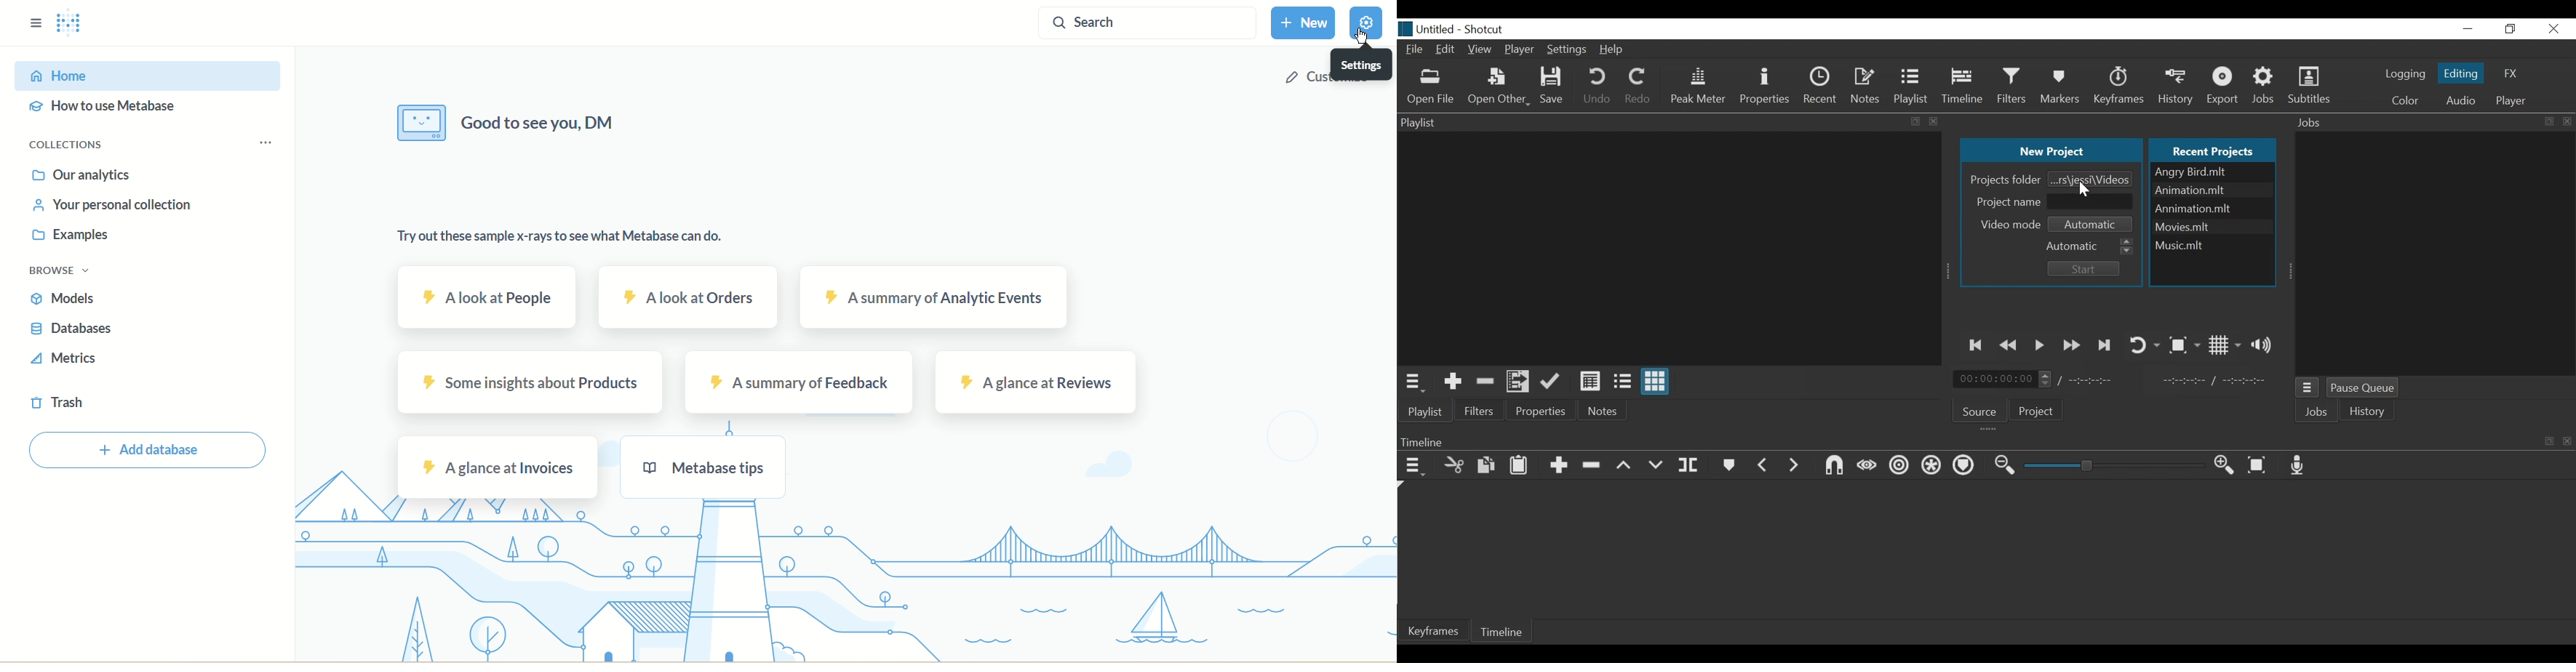 The height and width of the screenshot is (672, 2576). What do you see at coordinates (2469, 28) in the screenshot?
I see `minimize` at bounding box center [2469, 28].